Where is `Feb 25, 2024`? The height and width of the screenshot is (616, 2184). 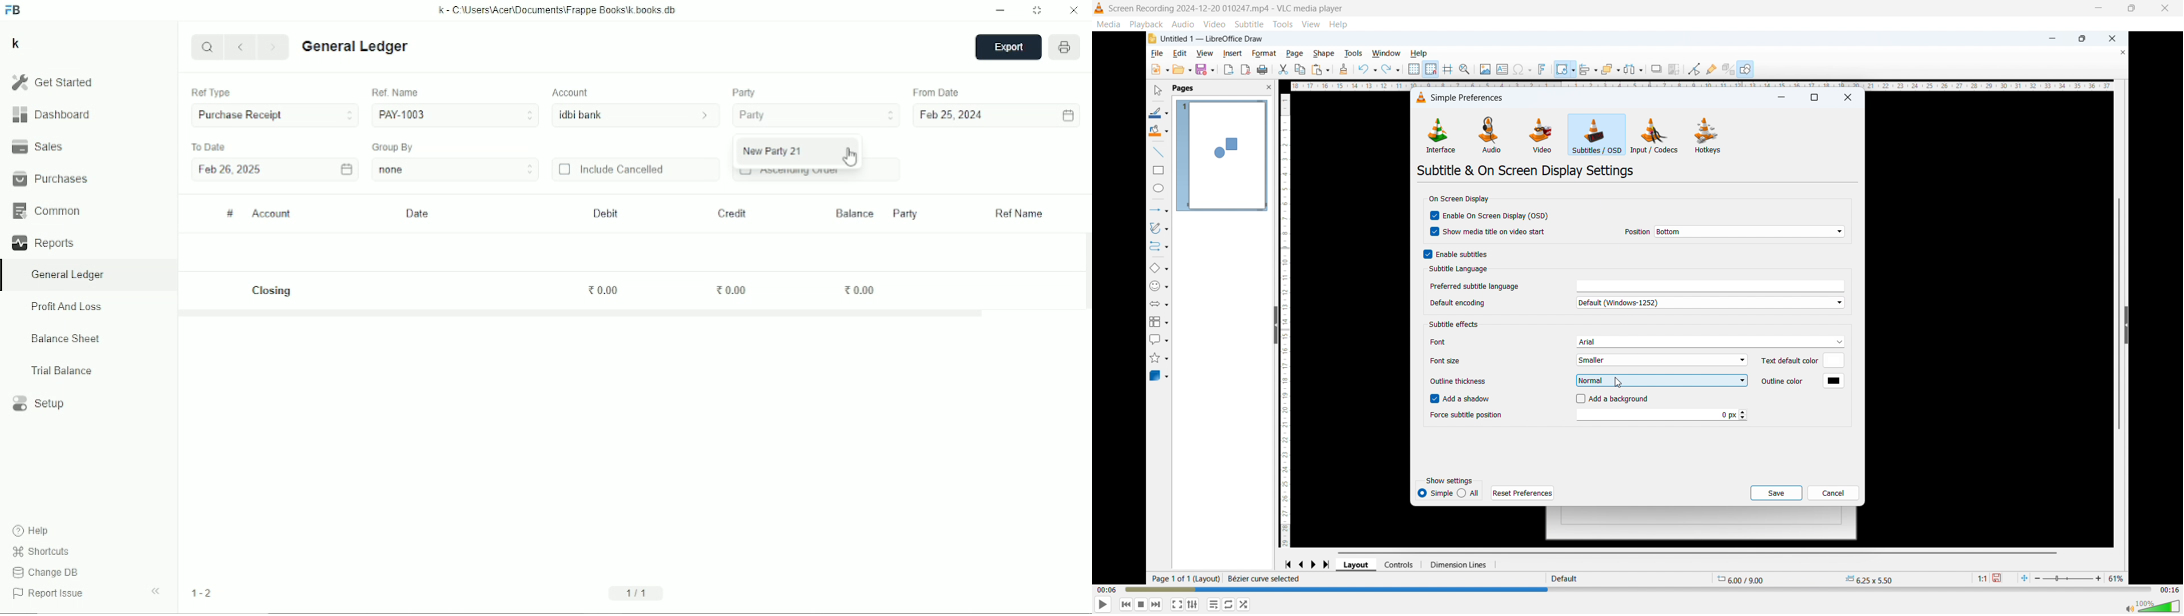
Feb 25, 2024 is located at coordinates (953, 116).